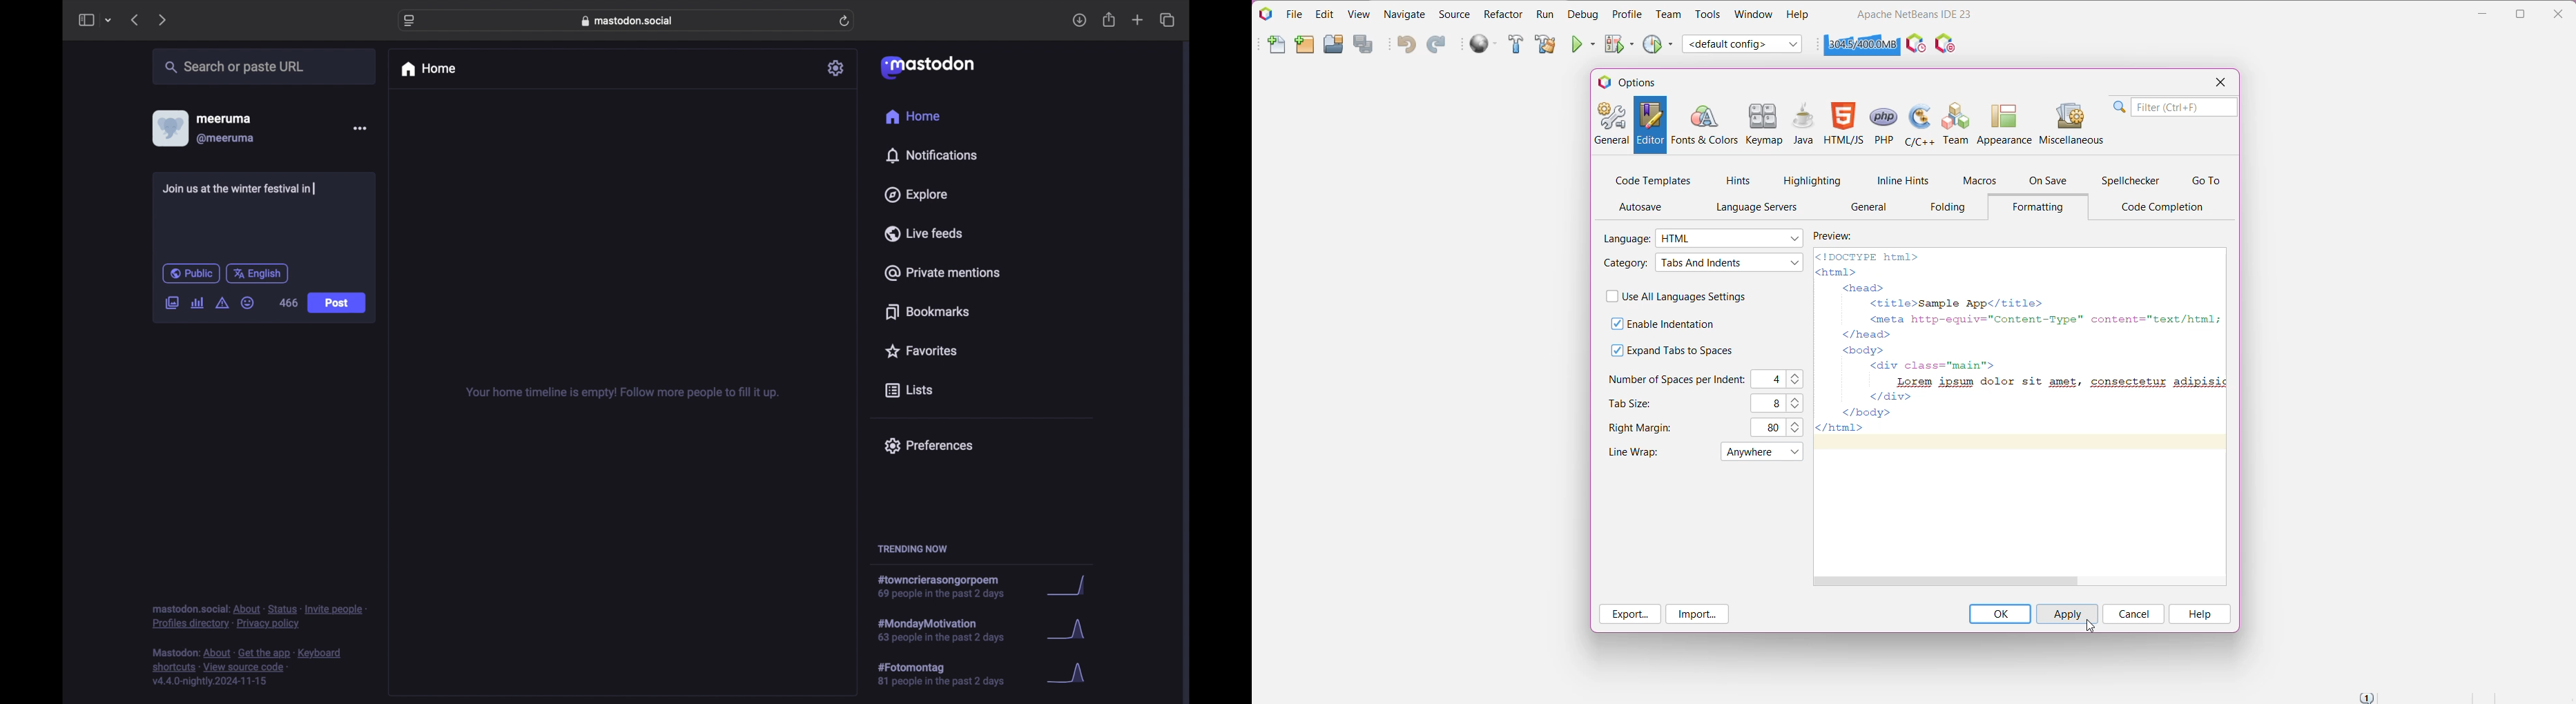 The image size is (2576, 728). Describe the element at coordinates (1138, 20) in the screenshot. I see `new tab` at that location.